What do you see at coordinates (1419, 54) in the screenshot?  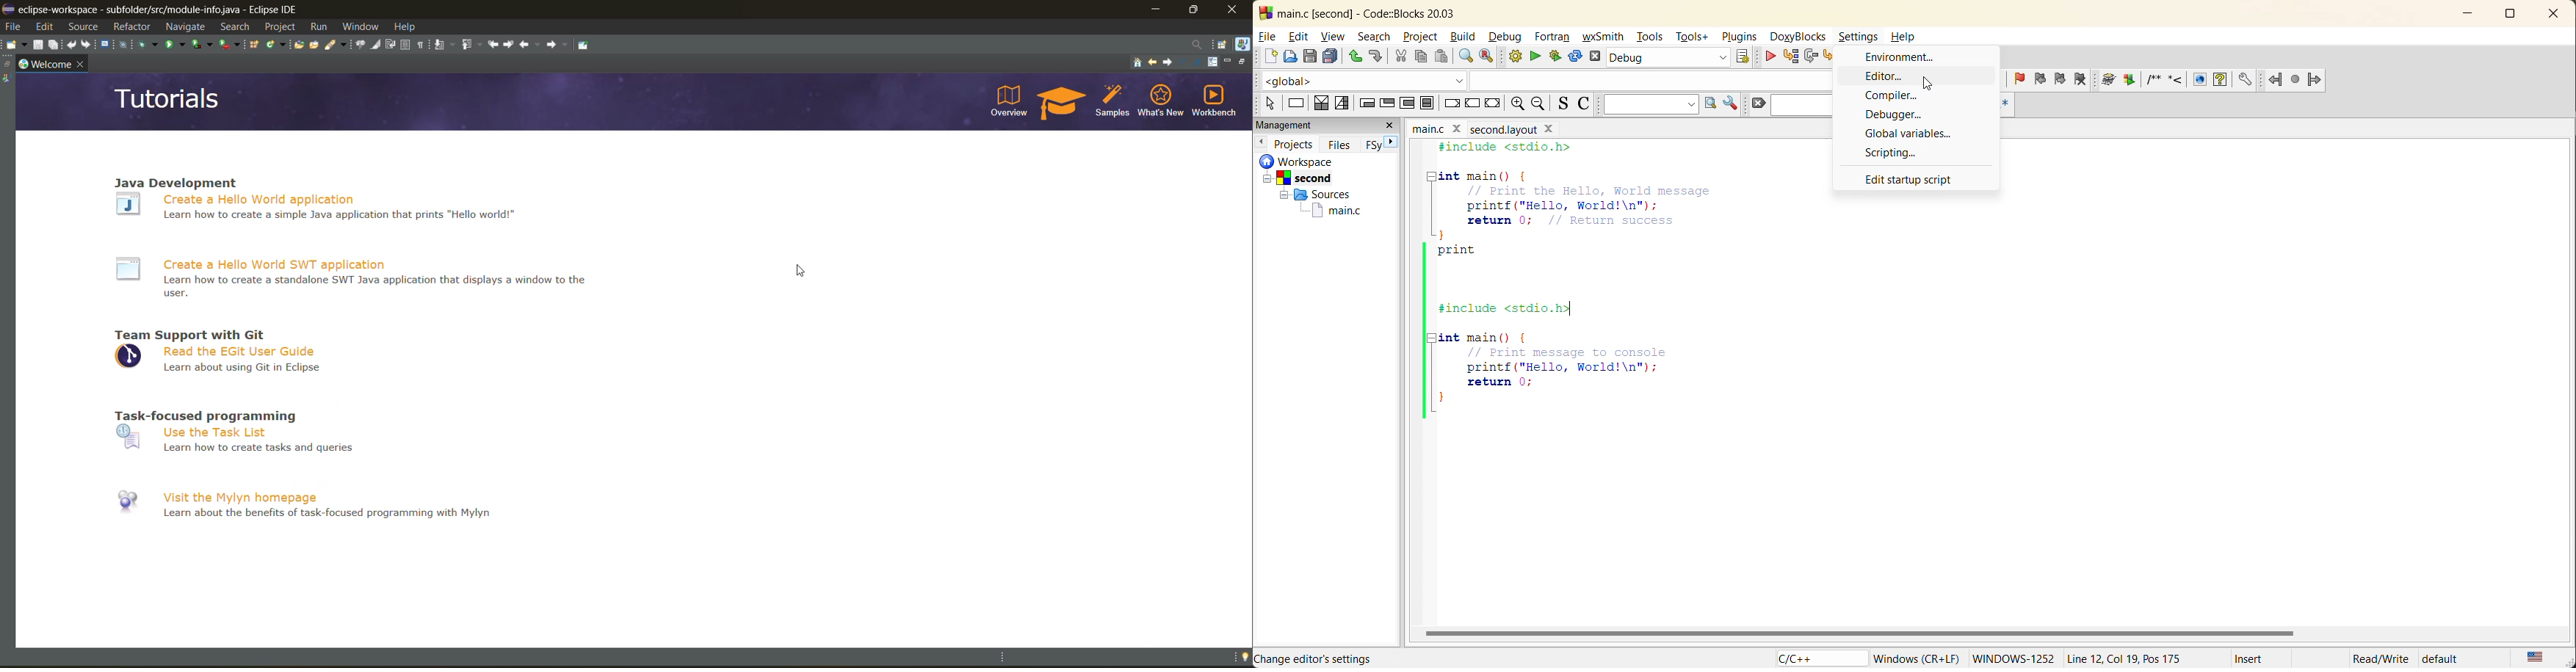 I see `copy` at bounding box center [1419, 54].